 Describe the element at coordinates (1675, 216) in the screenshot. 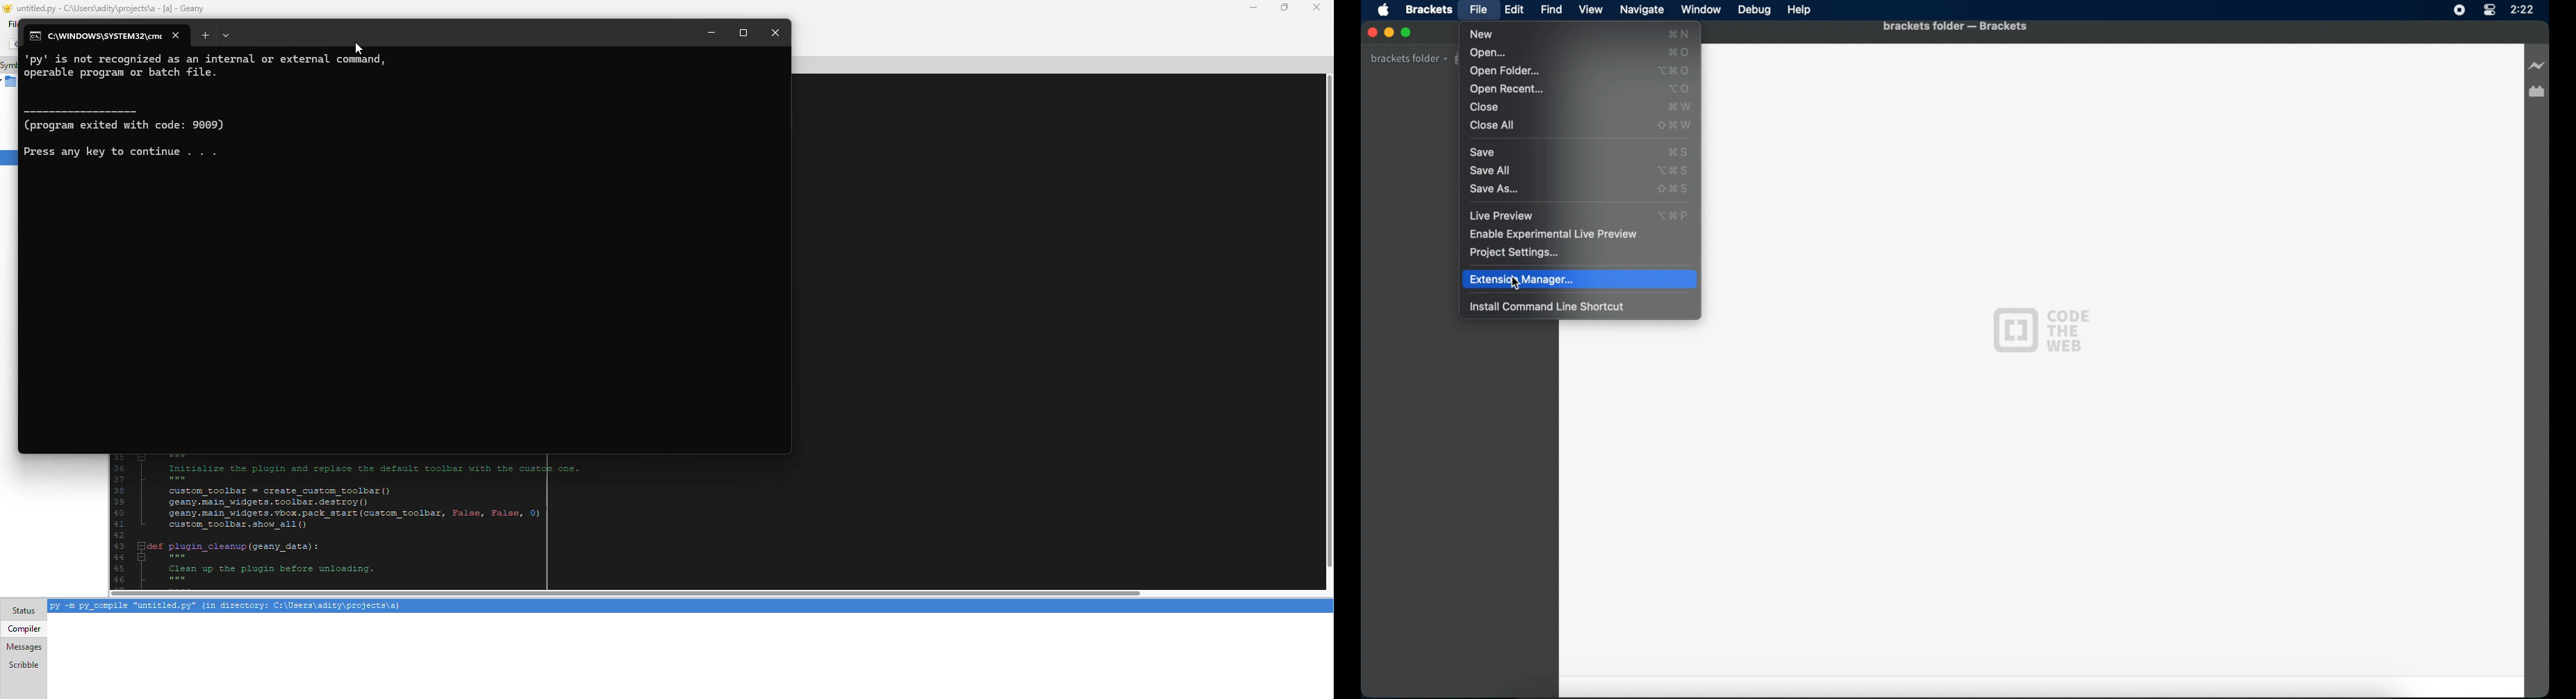

I see `live  preview shortcut` at that location.